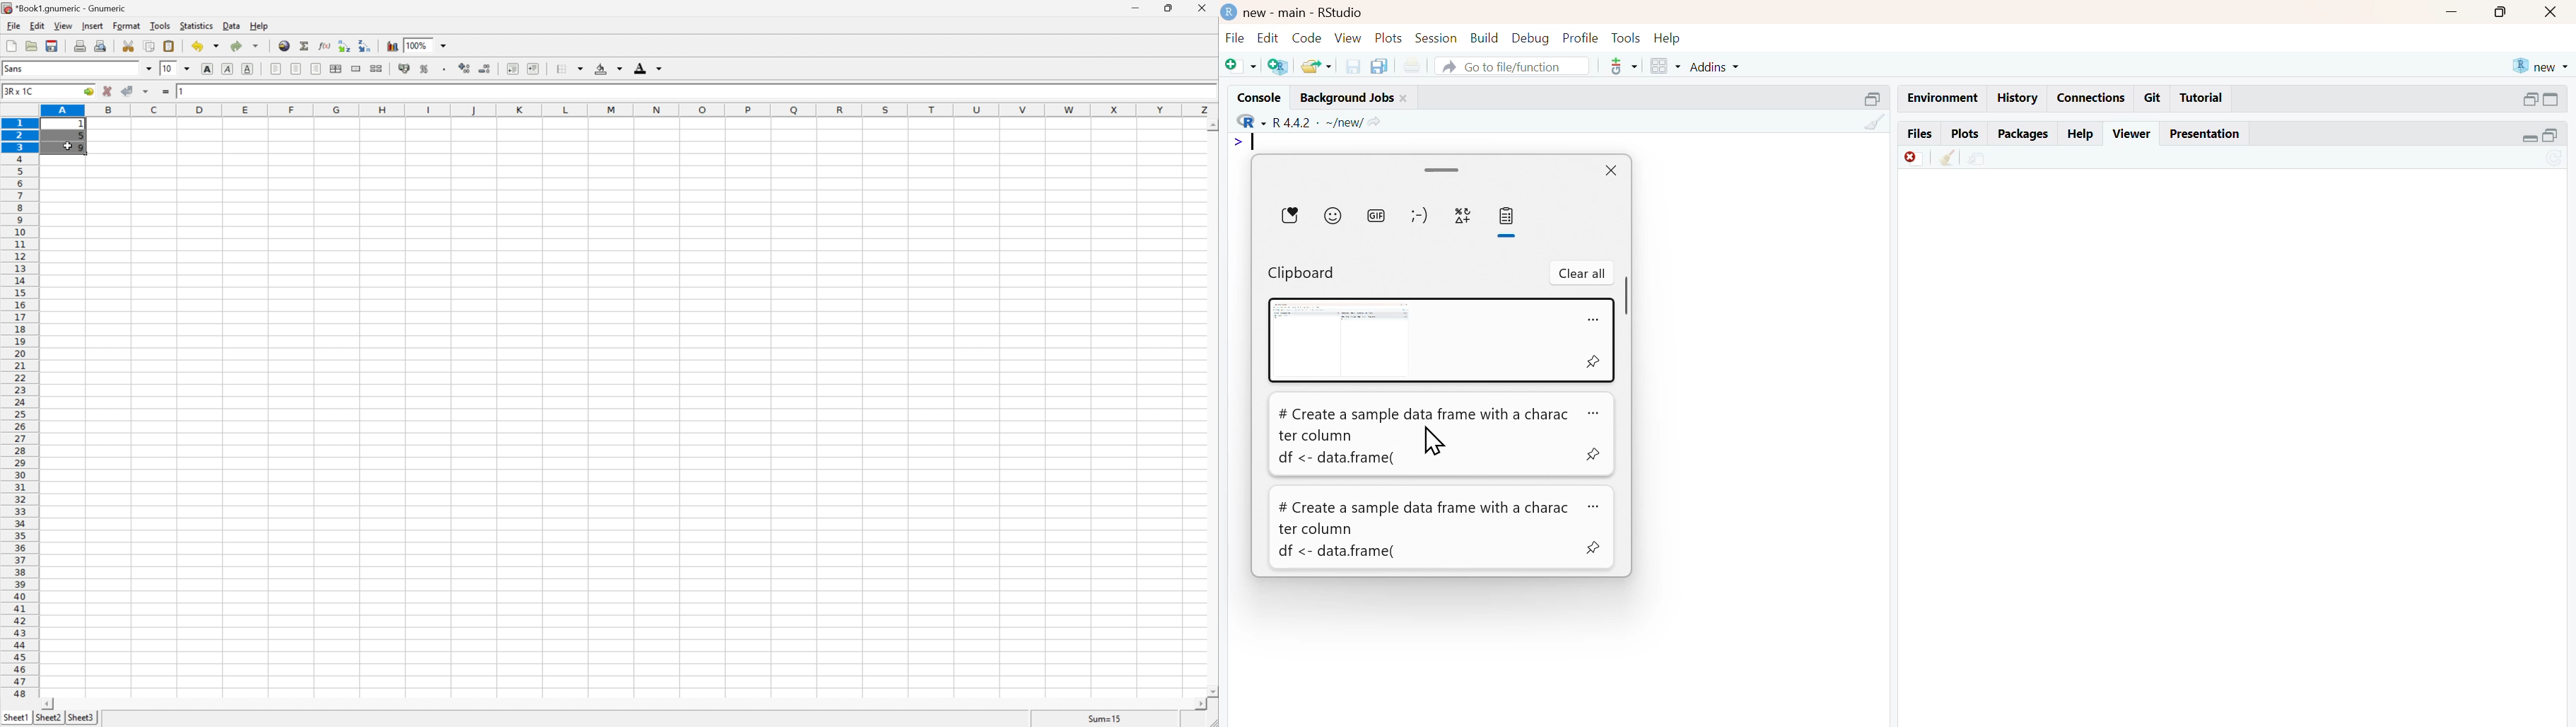 This screenshot has width=2576, height=728. What do you see at coordinates (1278, 66) in the screenshot?
I see `add R file` at bounding box center [1278, 66].